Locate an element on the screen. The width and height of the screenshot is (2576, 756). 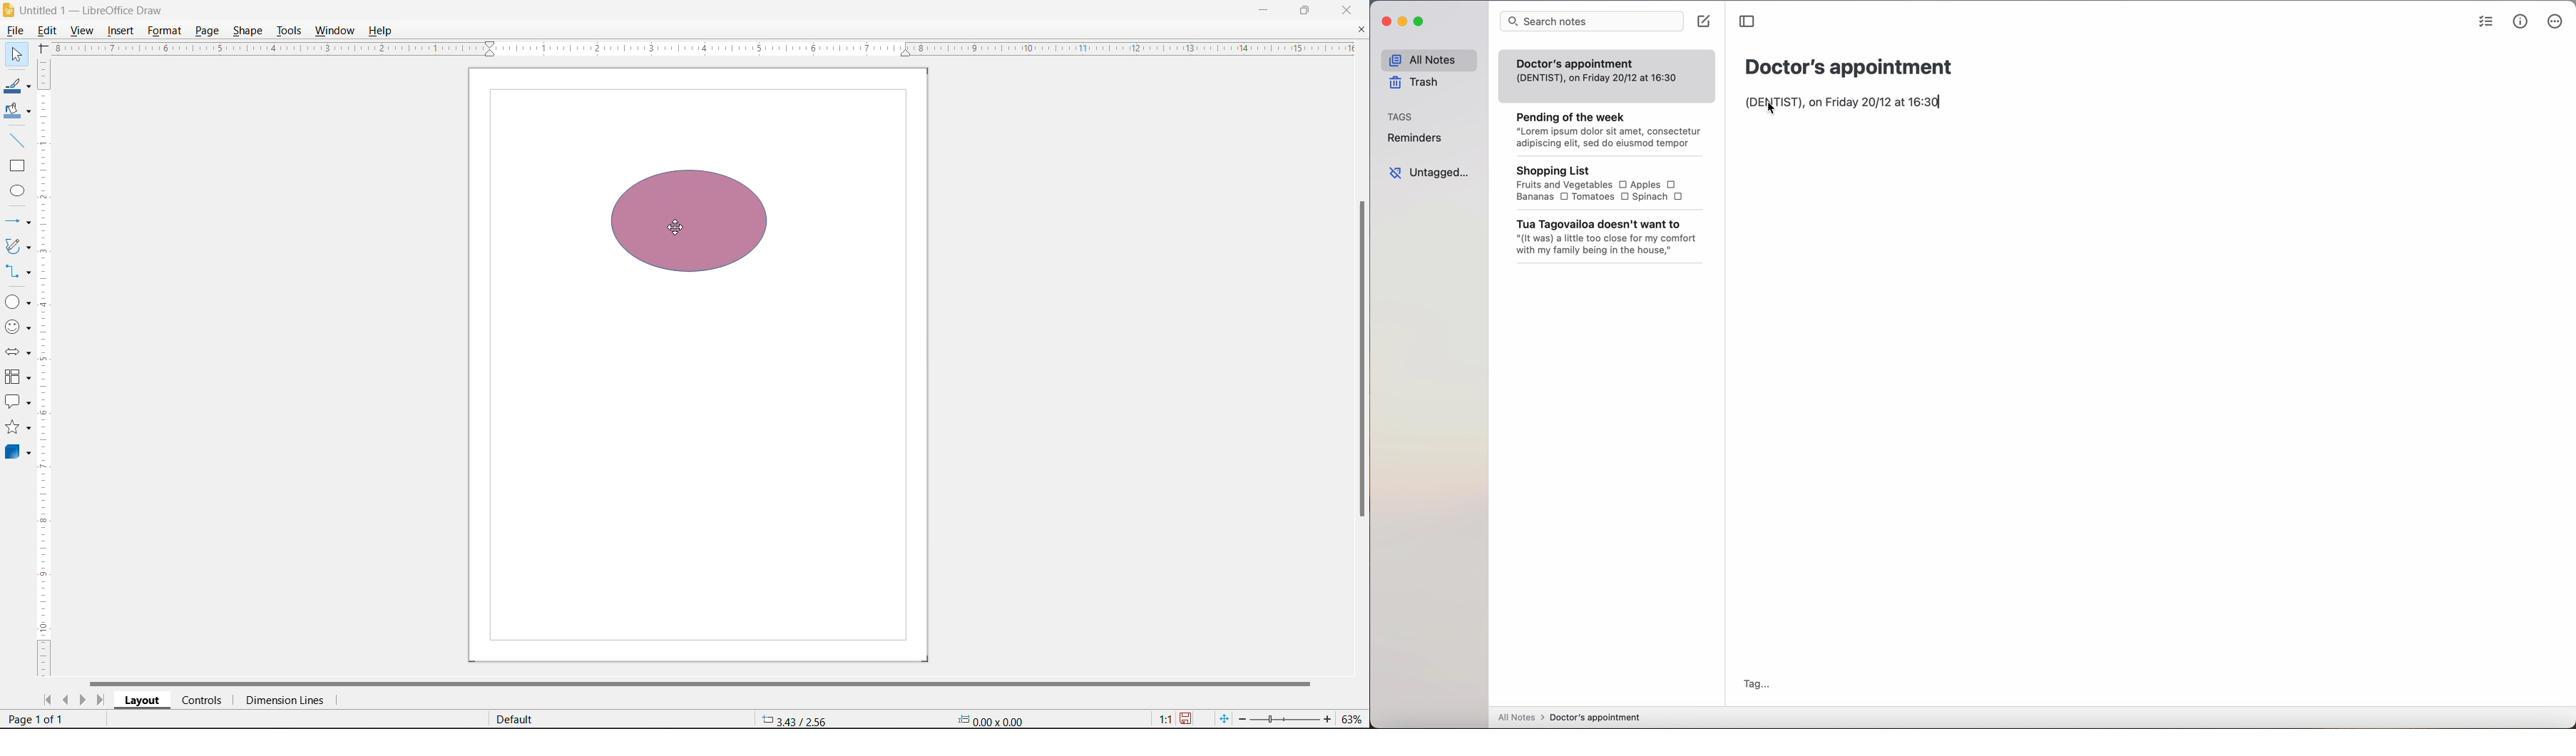
cursor is located at coordinates (1771, 109).